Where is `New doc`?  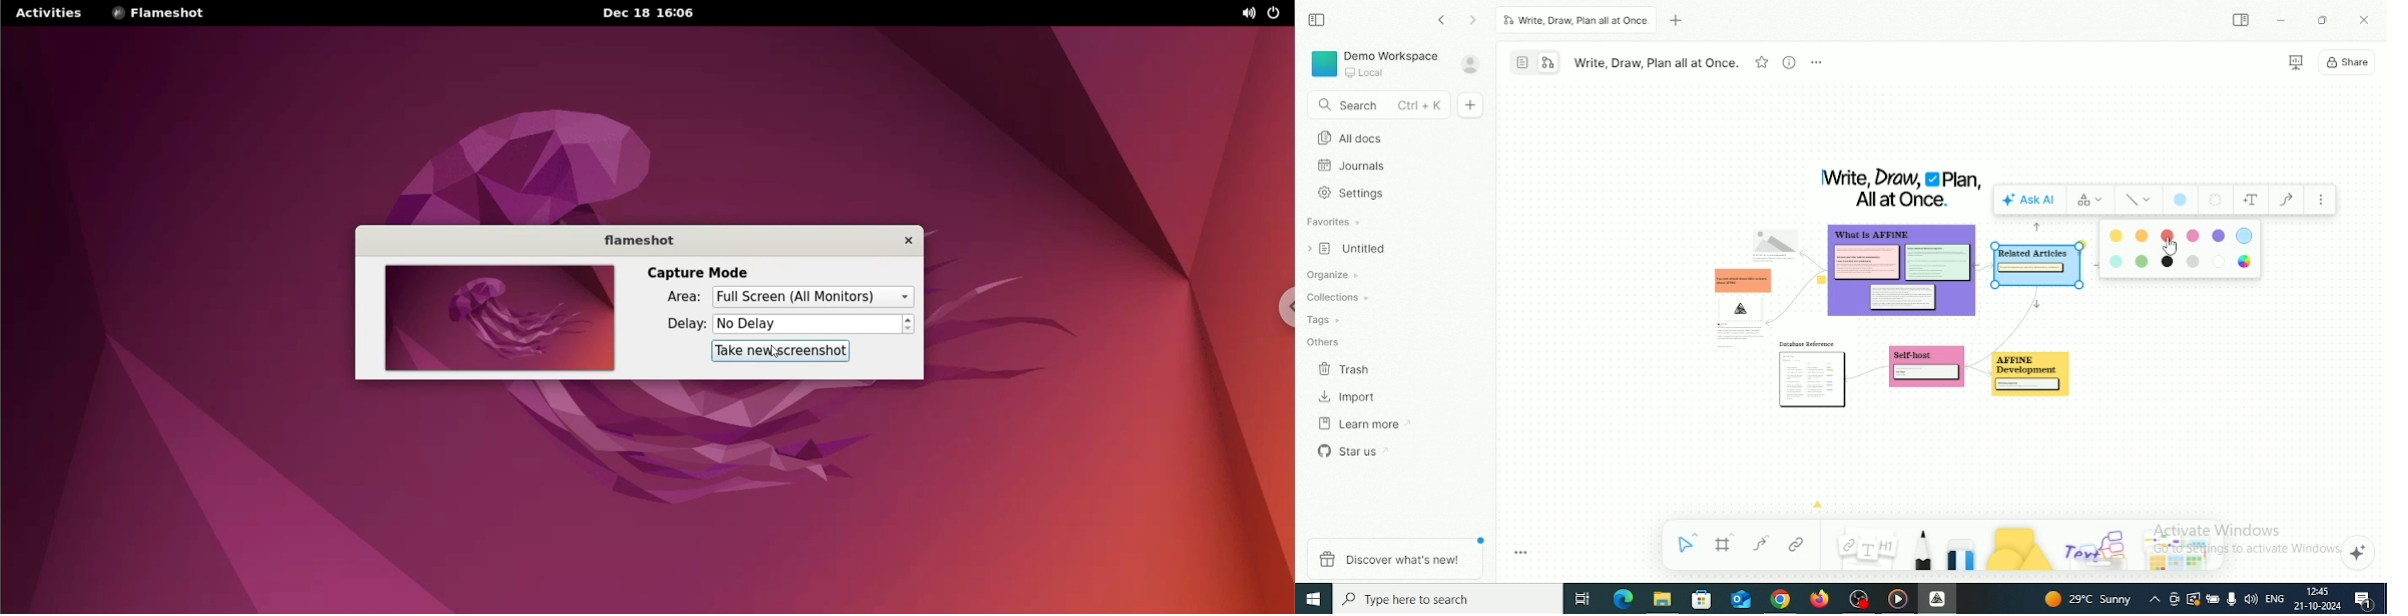
New doc is located at coordinates (1472, 105).